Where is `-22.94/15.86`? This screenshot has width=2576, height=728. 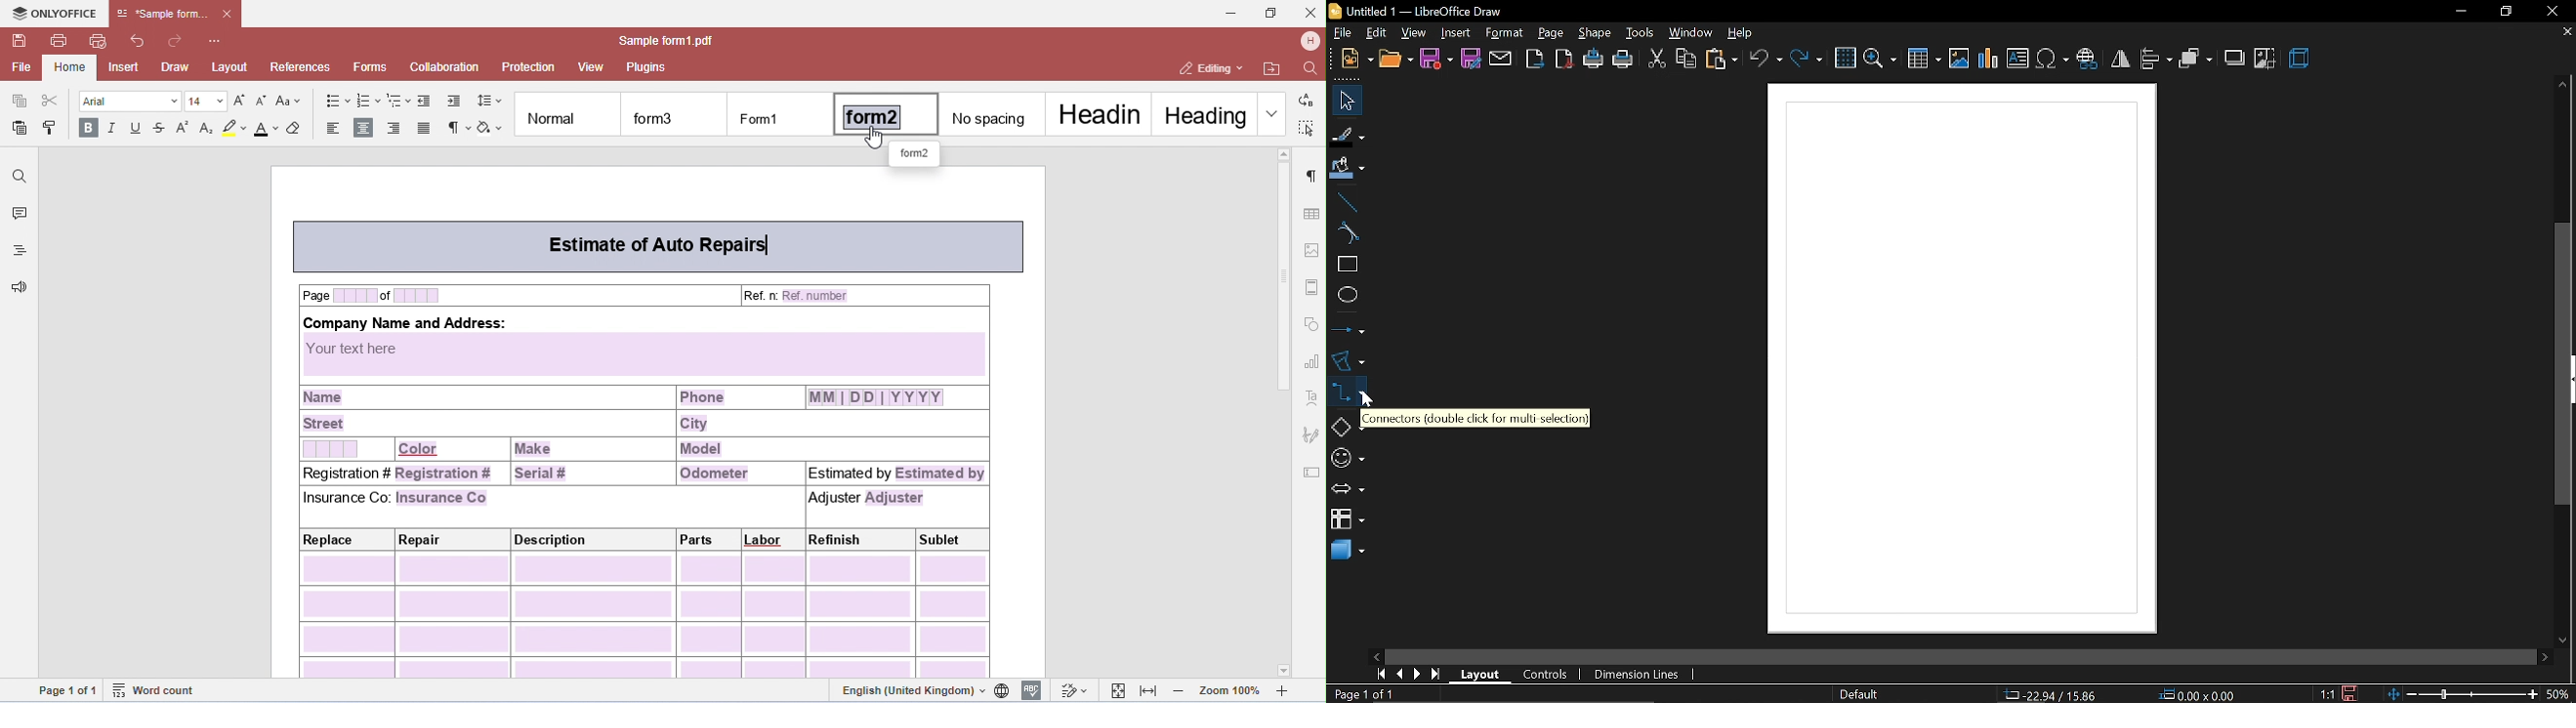
-22.94/15.86 is located at coordinates (2049, 695).